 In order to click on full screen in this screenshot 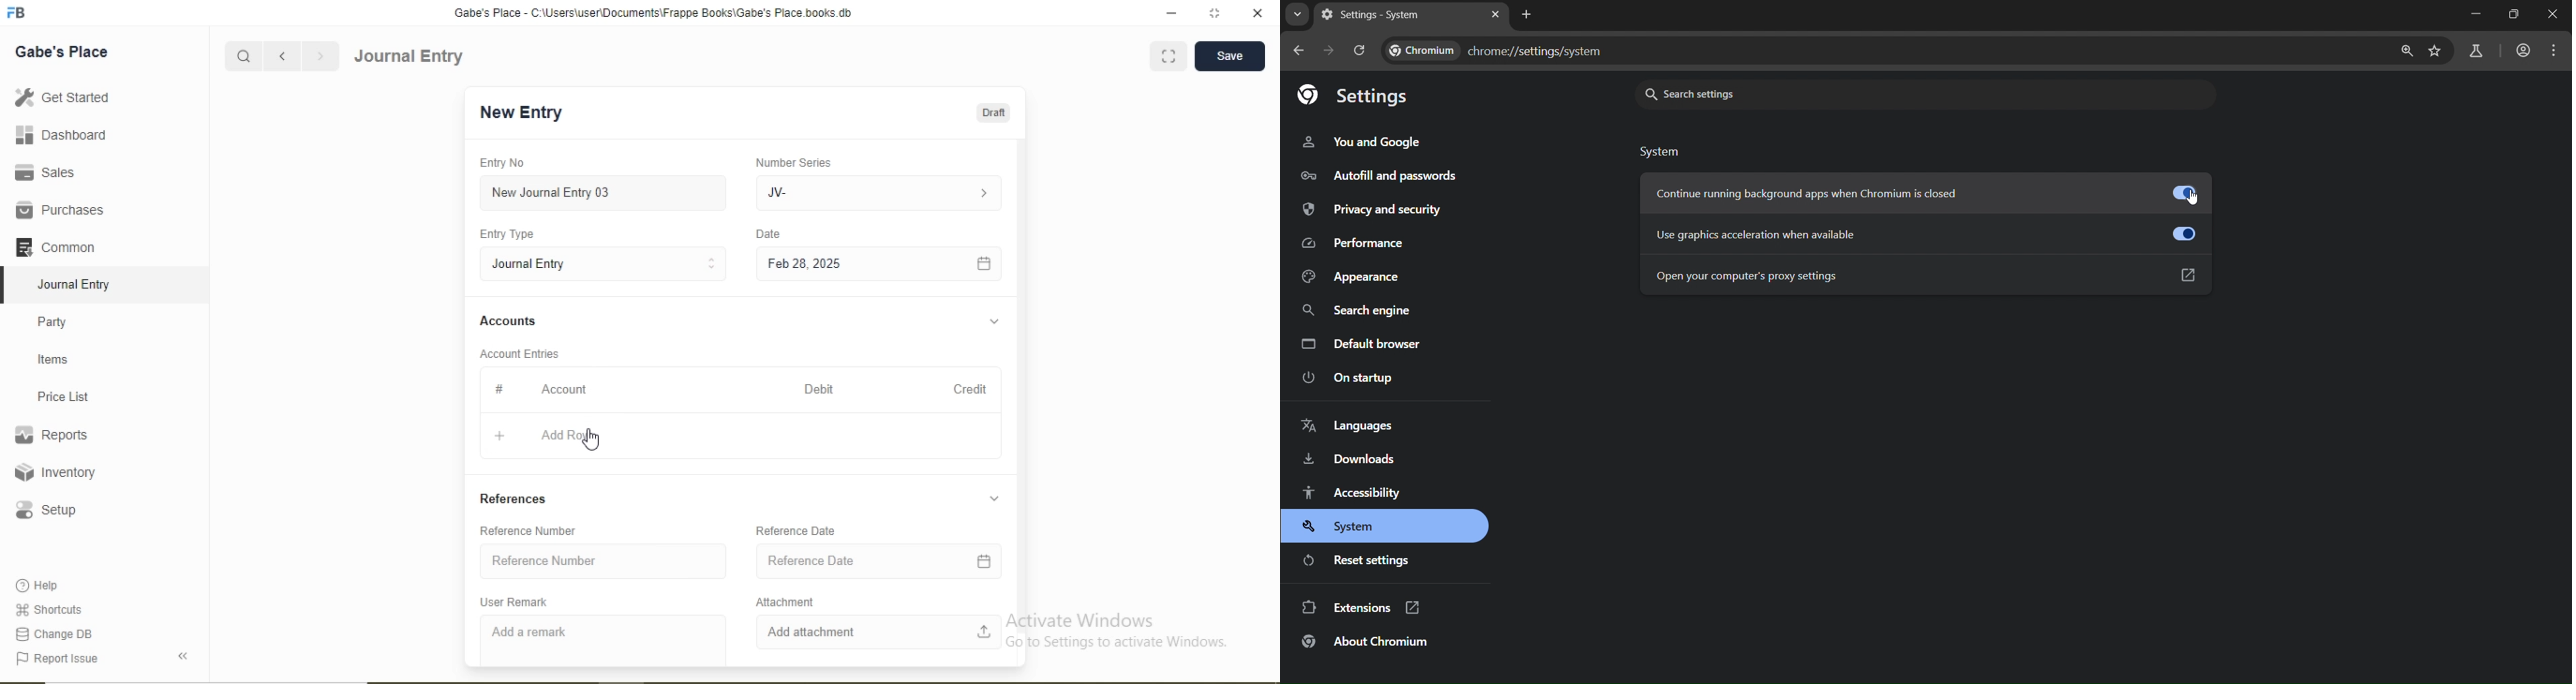, I will do `click(1215, 13)`.